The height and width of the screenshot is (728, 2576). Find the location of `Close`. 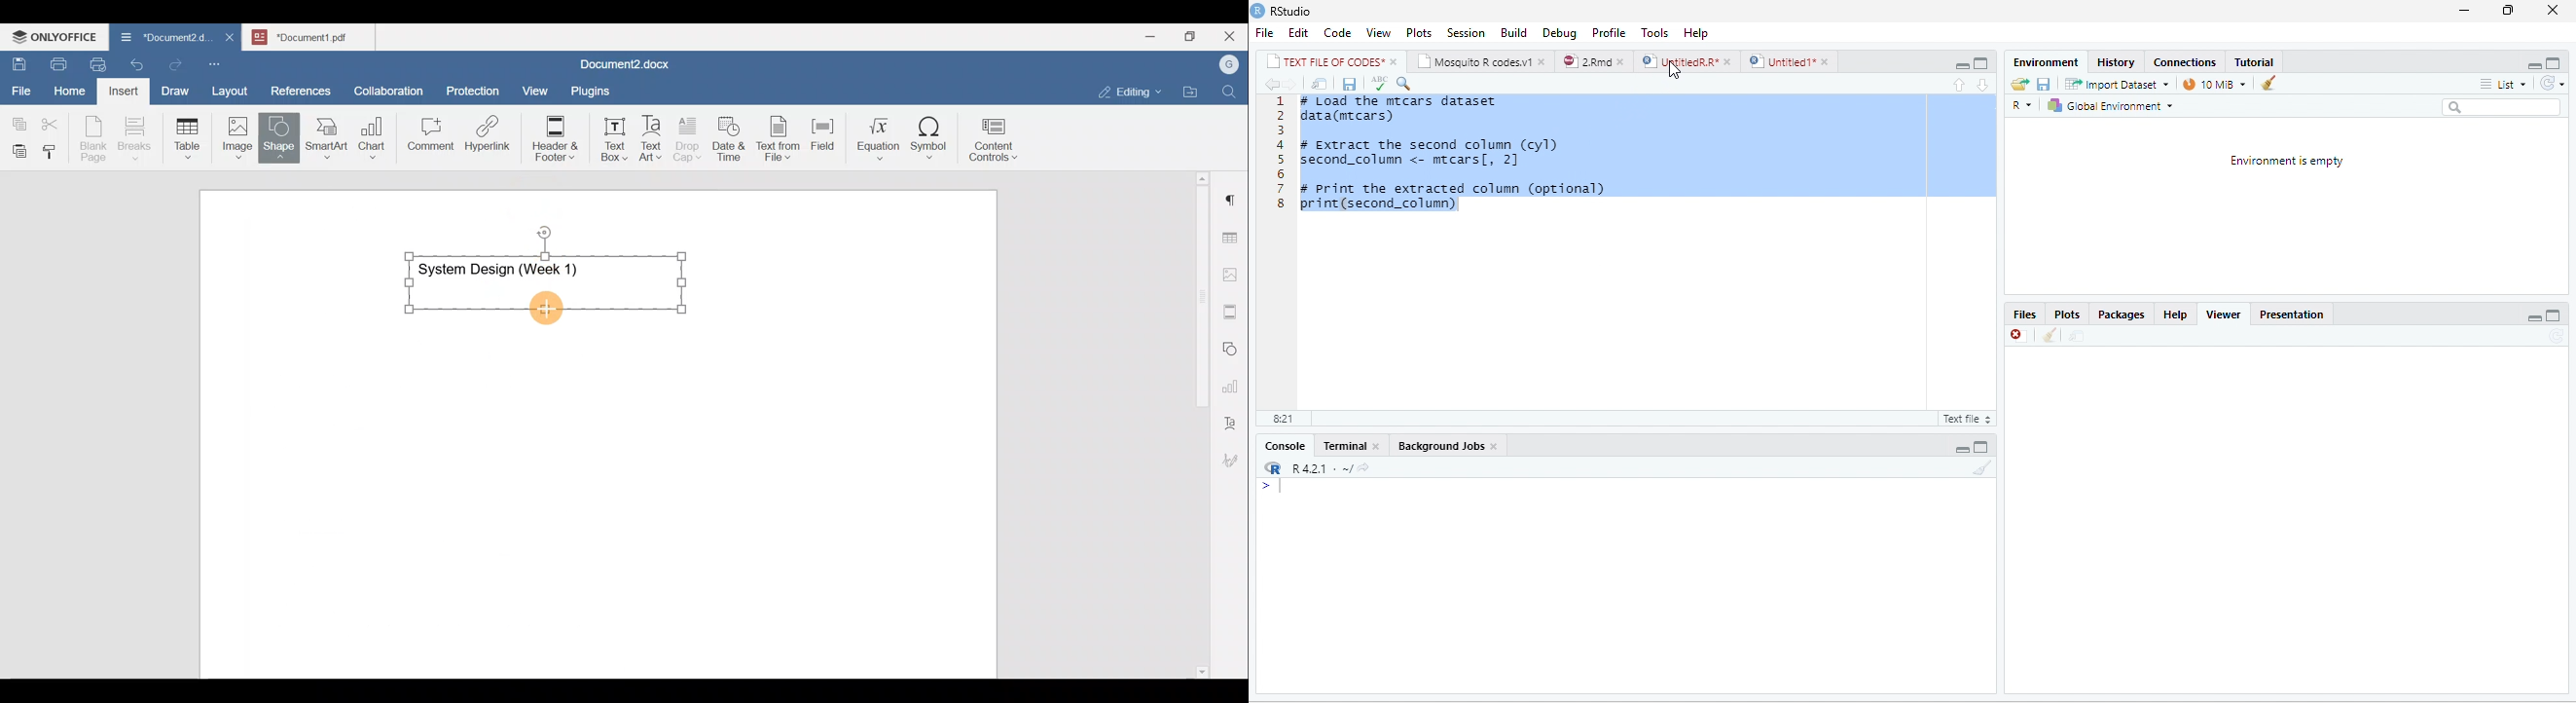

Close is located at coordinates (1232, 37).